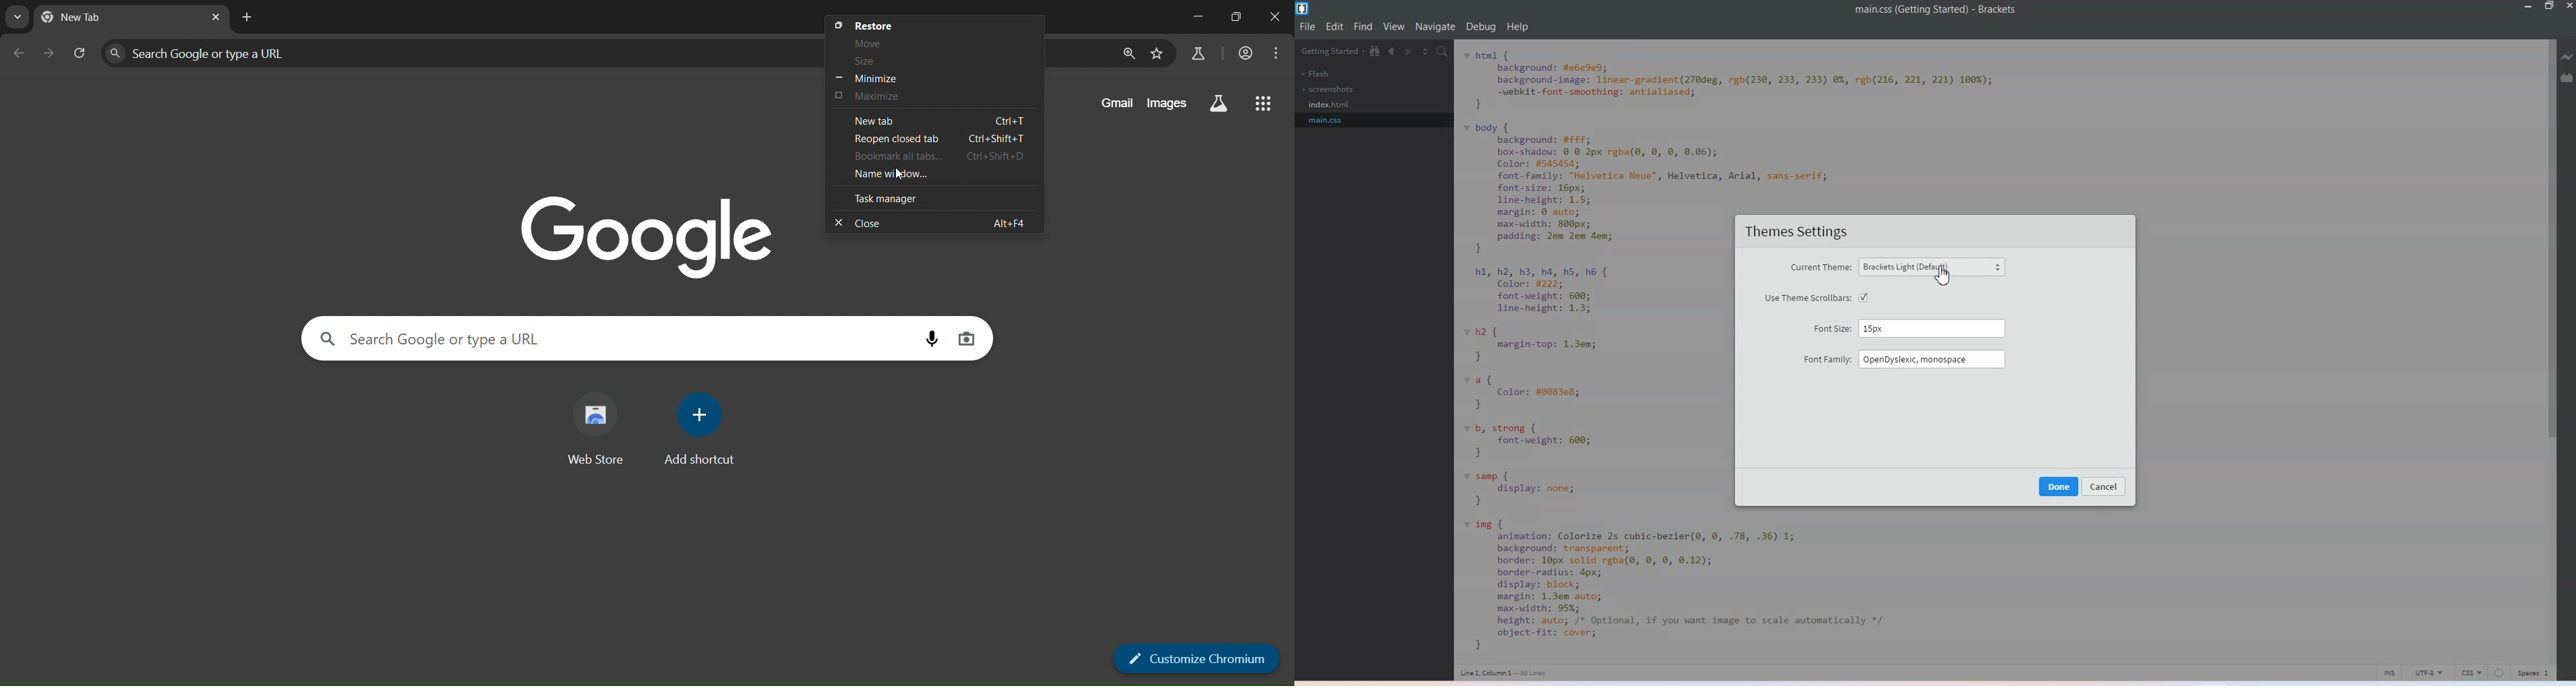 The height and width of the screenshot is (700, 2576). What do you see at coordinates (1308, 27) in the screenshot?
I see `File` at bounding box center [1308, 27].